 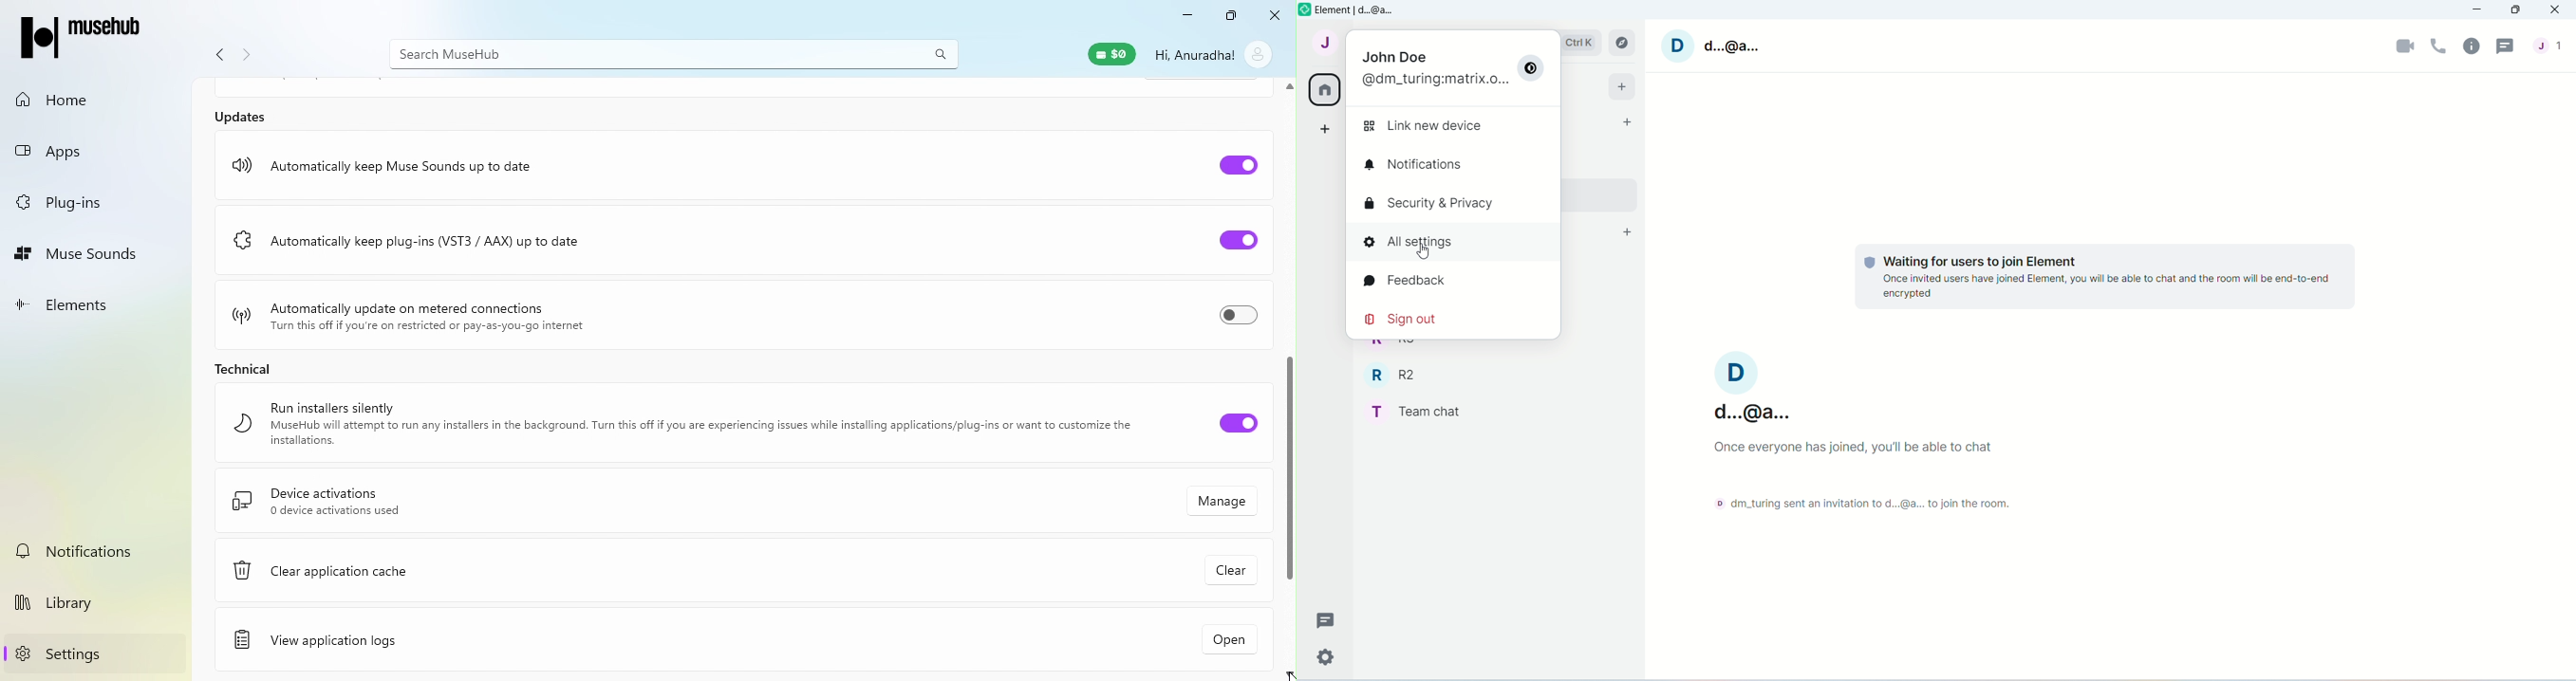 What do you see at coordinates (1623, 43) in the screenshot?
I see `Explore rooms` at bounding box center [1623, 43].